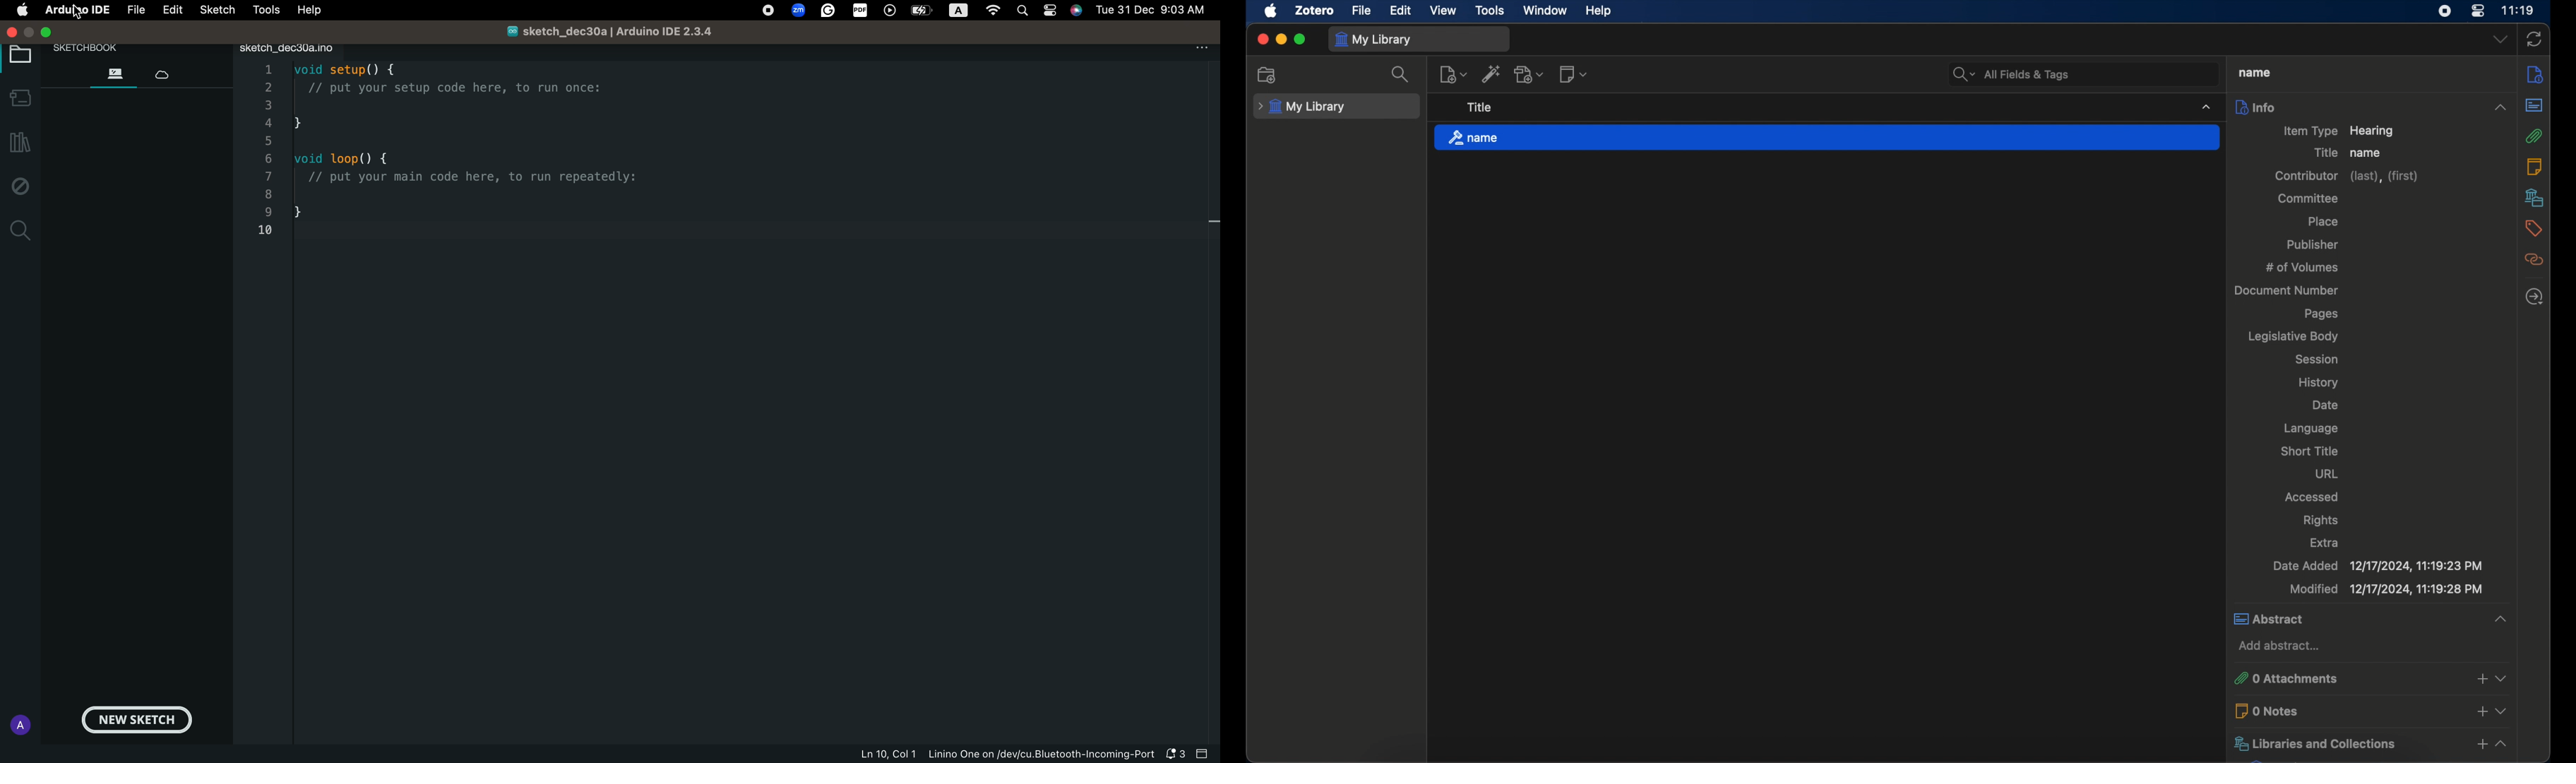 The width and height of the screenshot is (2576, 784). Describe the element at coordinates (1491, 73) in the screenshot. I see `add item by identifier` at that location.